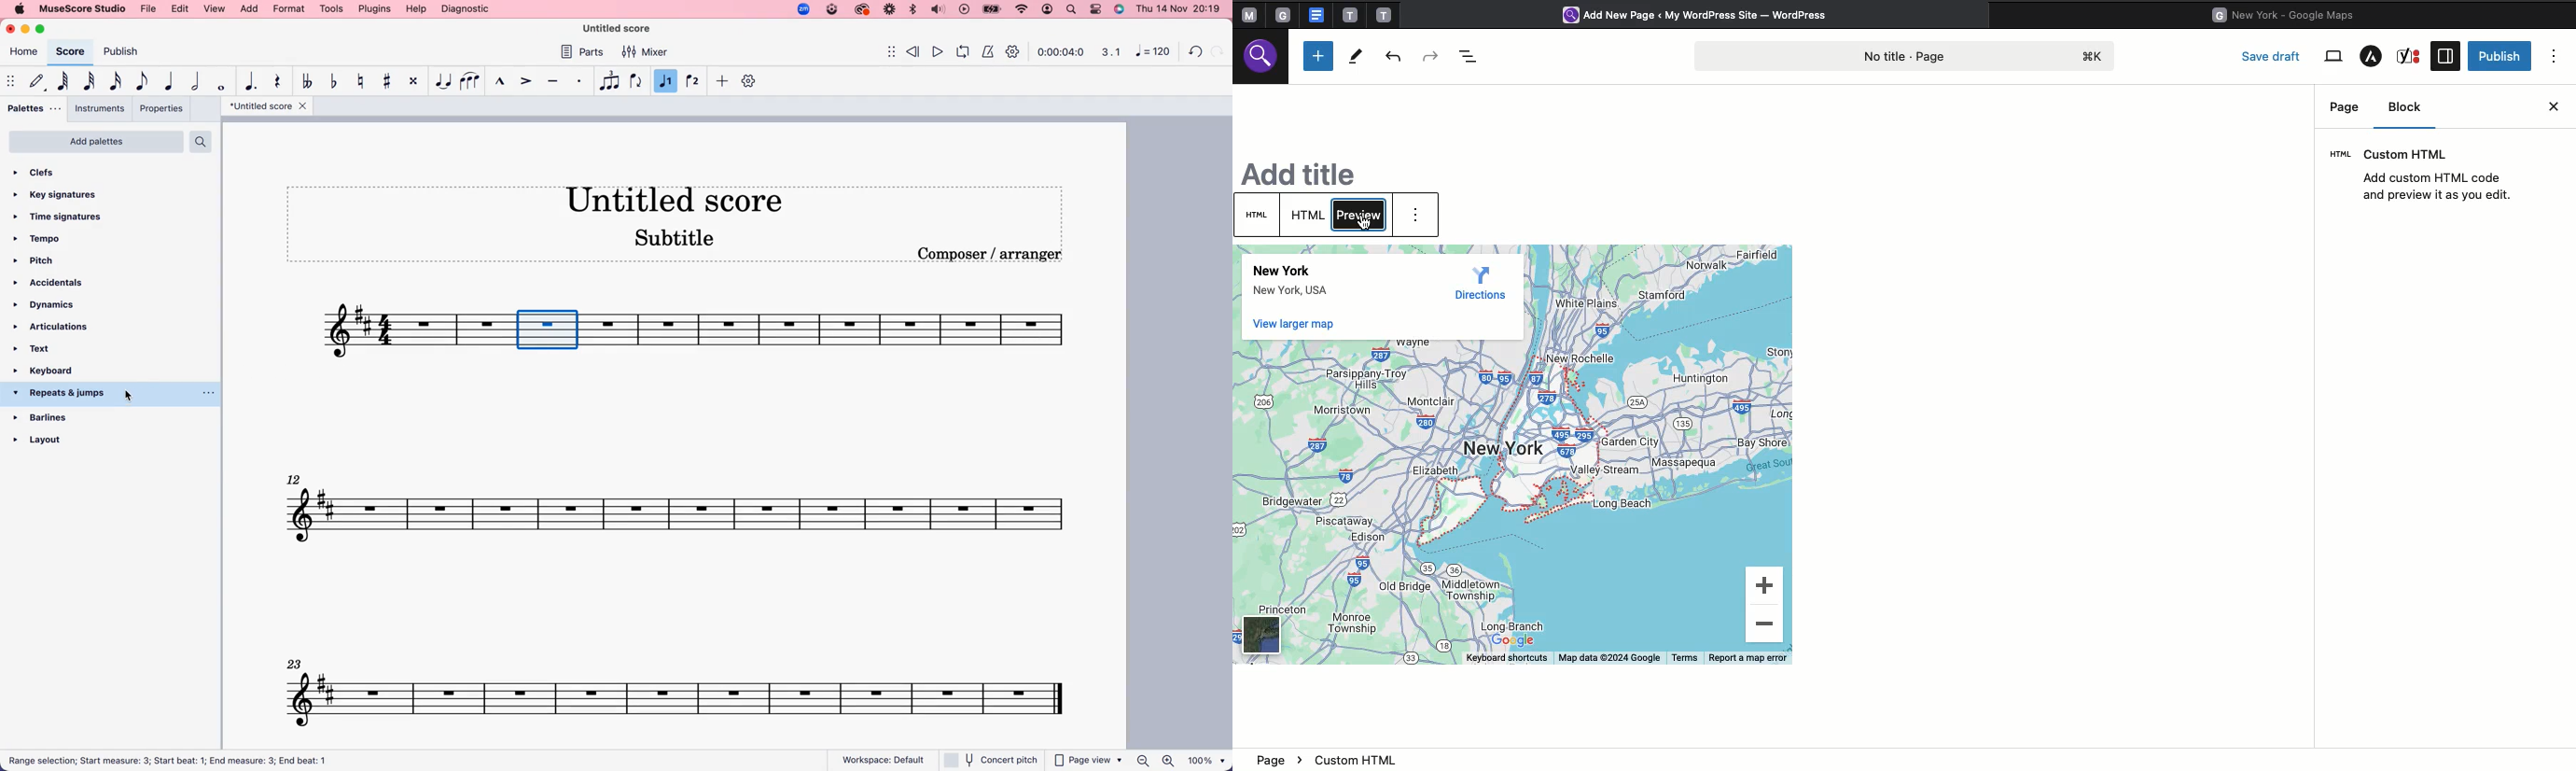  Describe the element at coordinates (2429, 175) in the screenshot. I see `Custom HTML` at that location.